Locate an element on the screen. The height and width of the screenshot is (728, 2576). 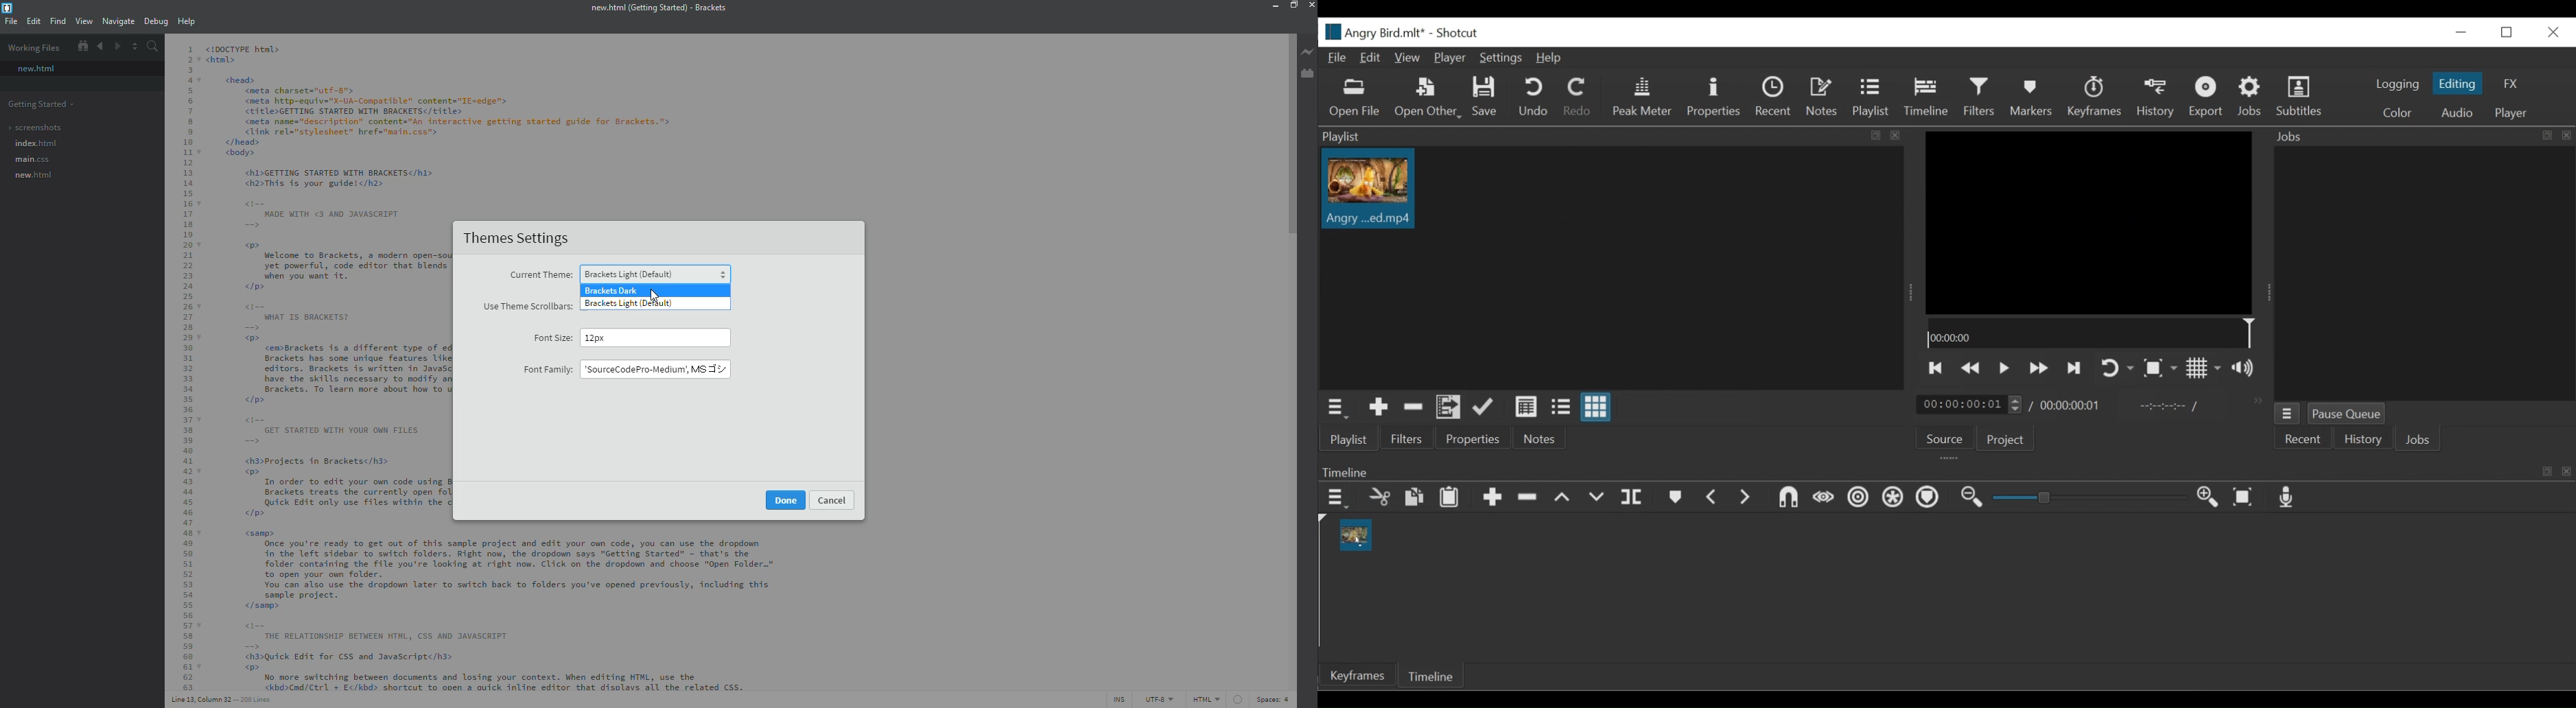
View as icons is located at coordinates (1595, 408).